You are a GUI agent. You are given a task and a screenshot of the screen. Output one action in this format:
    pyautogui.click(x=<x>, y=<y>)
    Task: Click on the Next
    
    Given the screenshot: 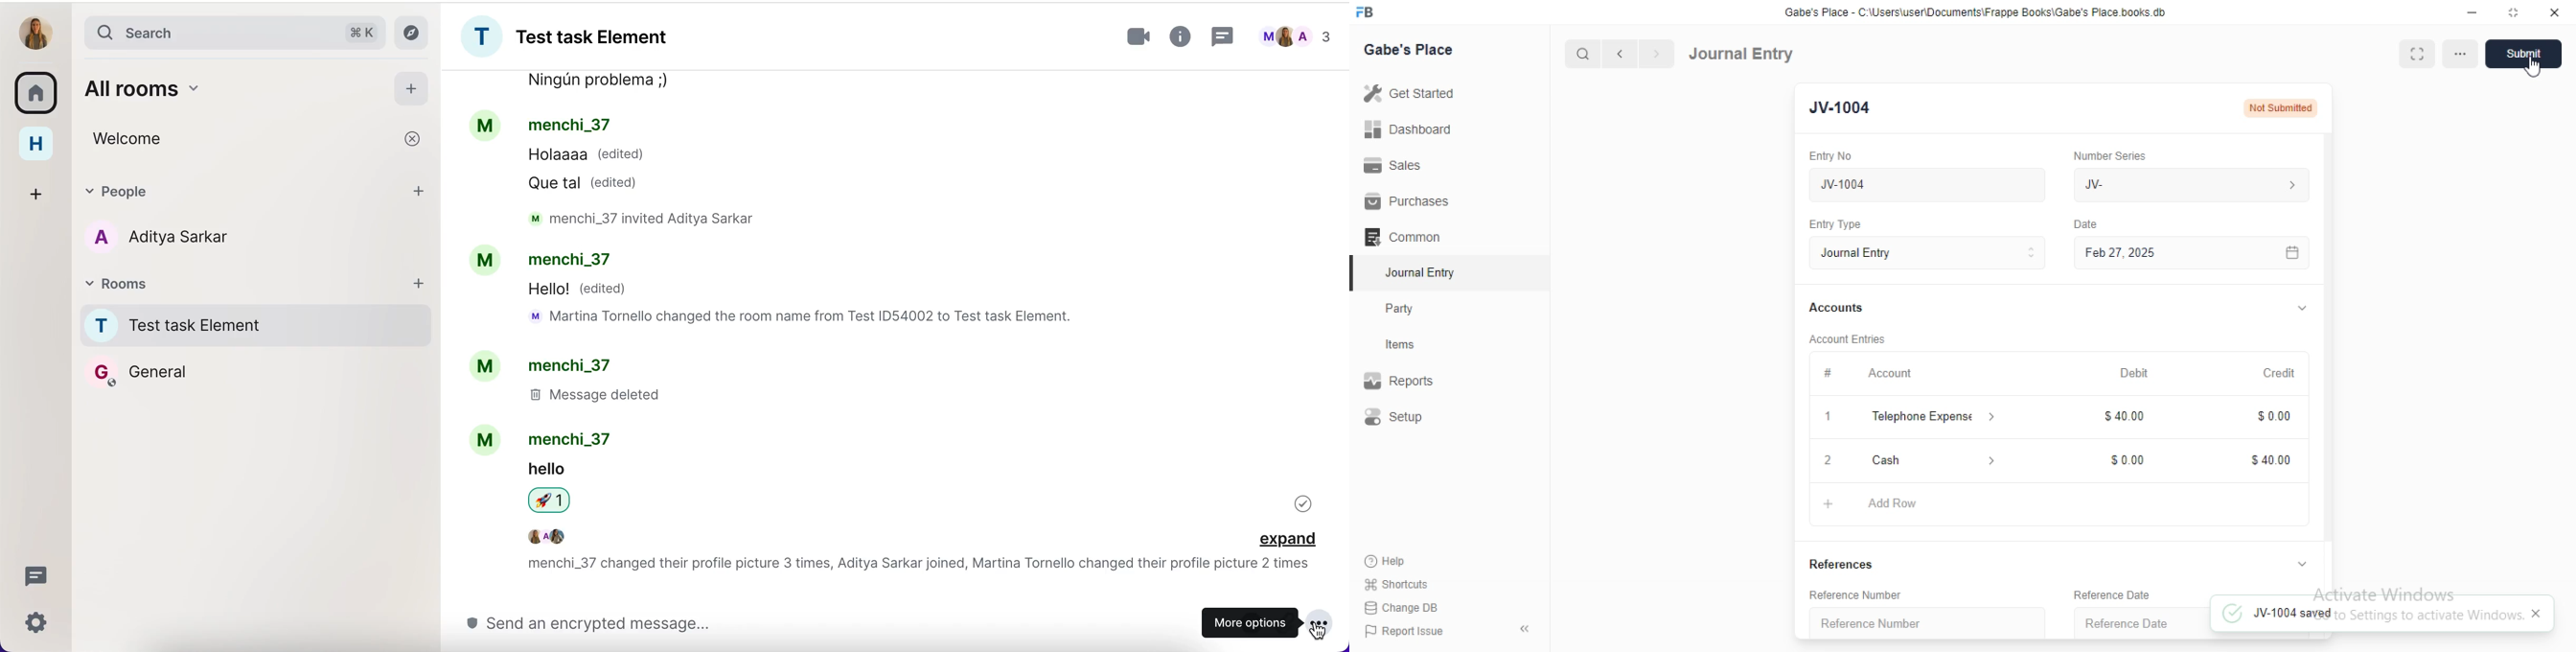 What is the action you would take?
    pyautogui.click(x=1655, y=54)
    